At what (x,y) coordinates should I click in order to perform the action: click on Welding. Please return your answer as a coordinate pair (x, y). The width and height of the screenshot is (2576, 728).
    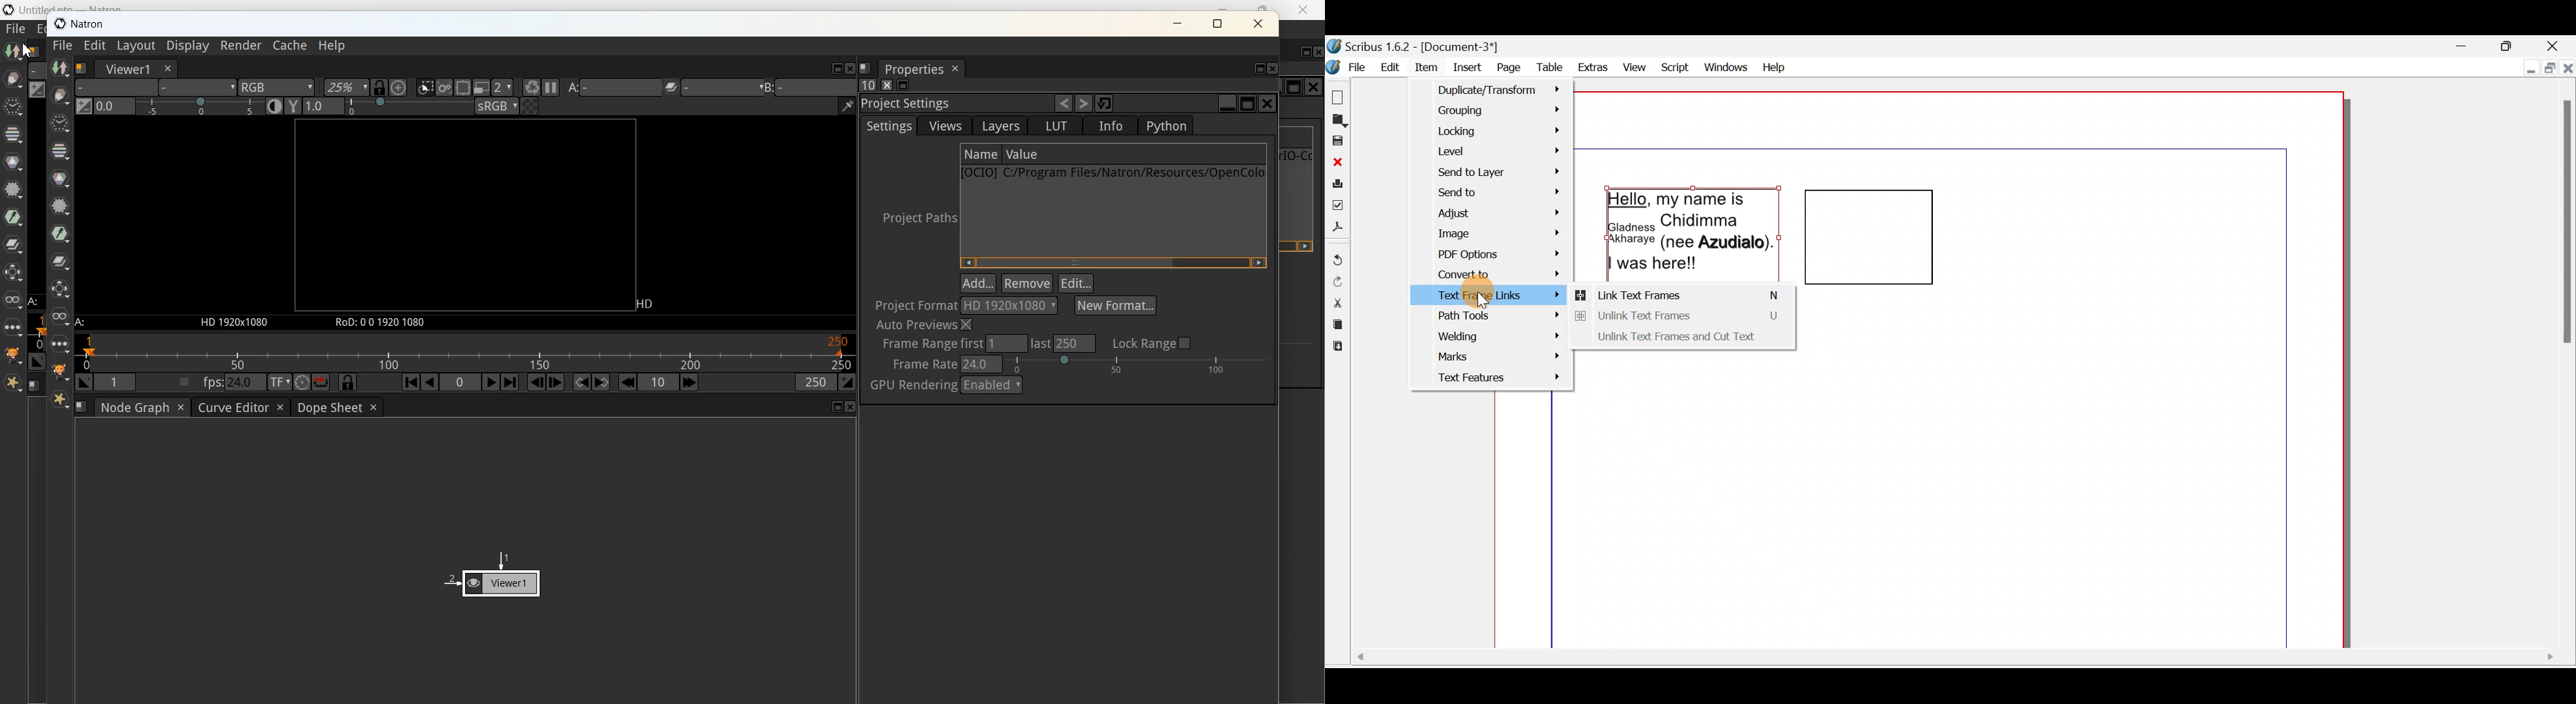
    Looking at the image, I should click on (1494, 334).